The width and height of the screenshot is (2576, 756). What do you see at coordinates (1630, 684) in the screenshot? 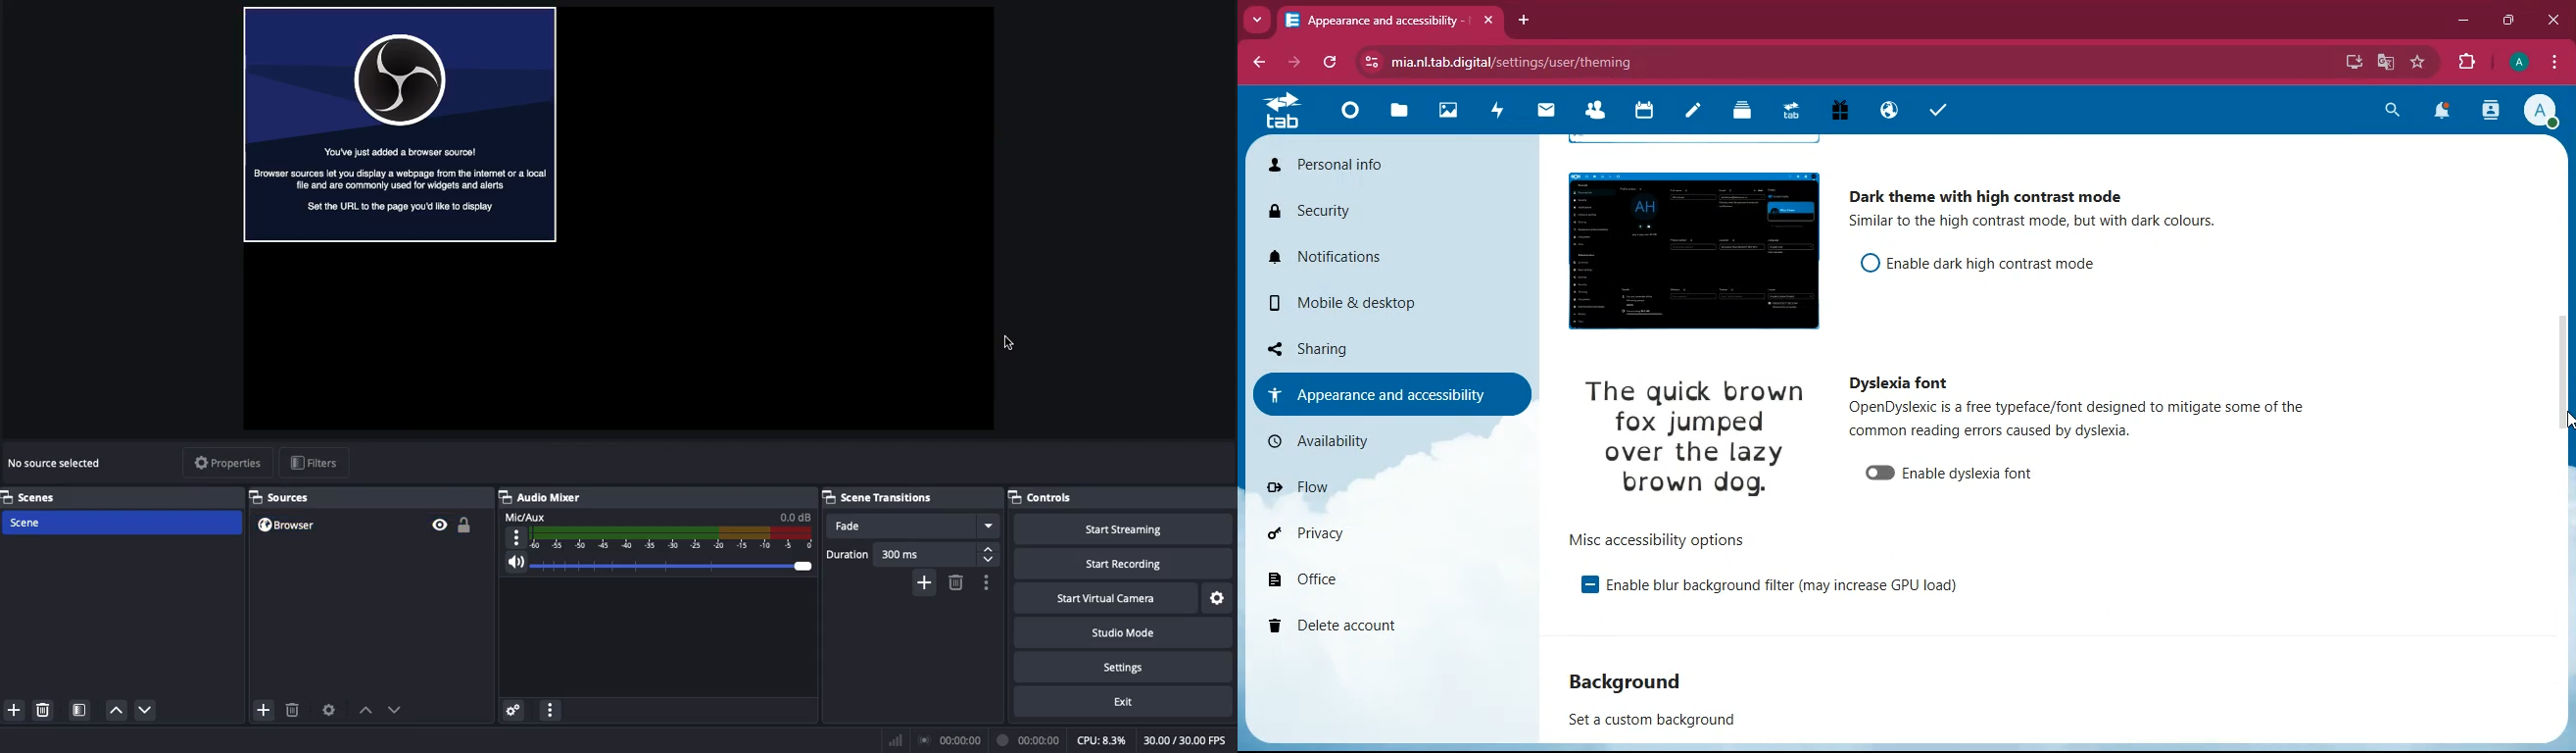
I see `background` at bounding box center [1630, 684].